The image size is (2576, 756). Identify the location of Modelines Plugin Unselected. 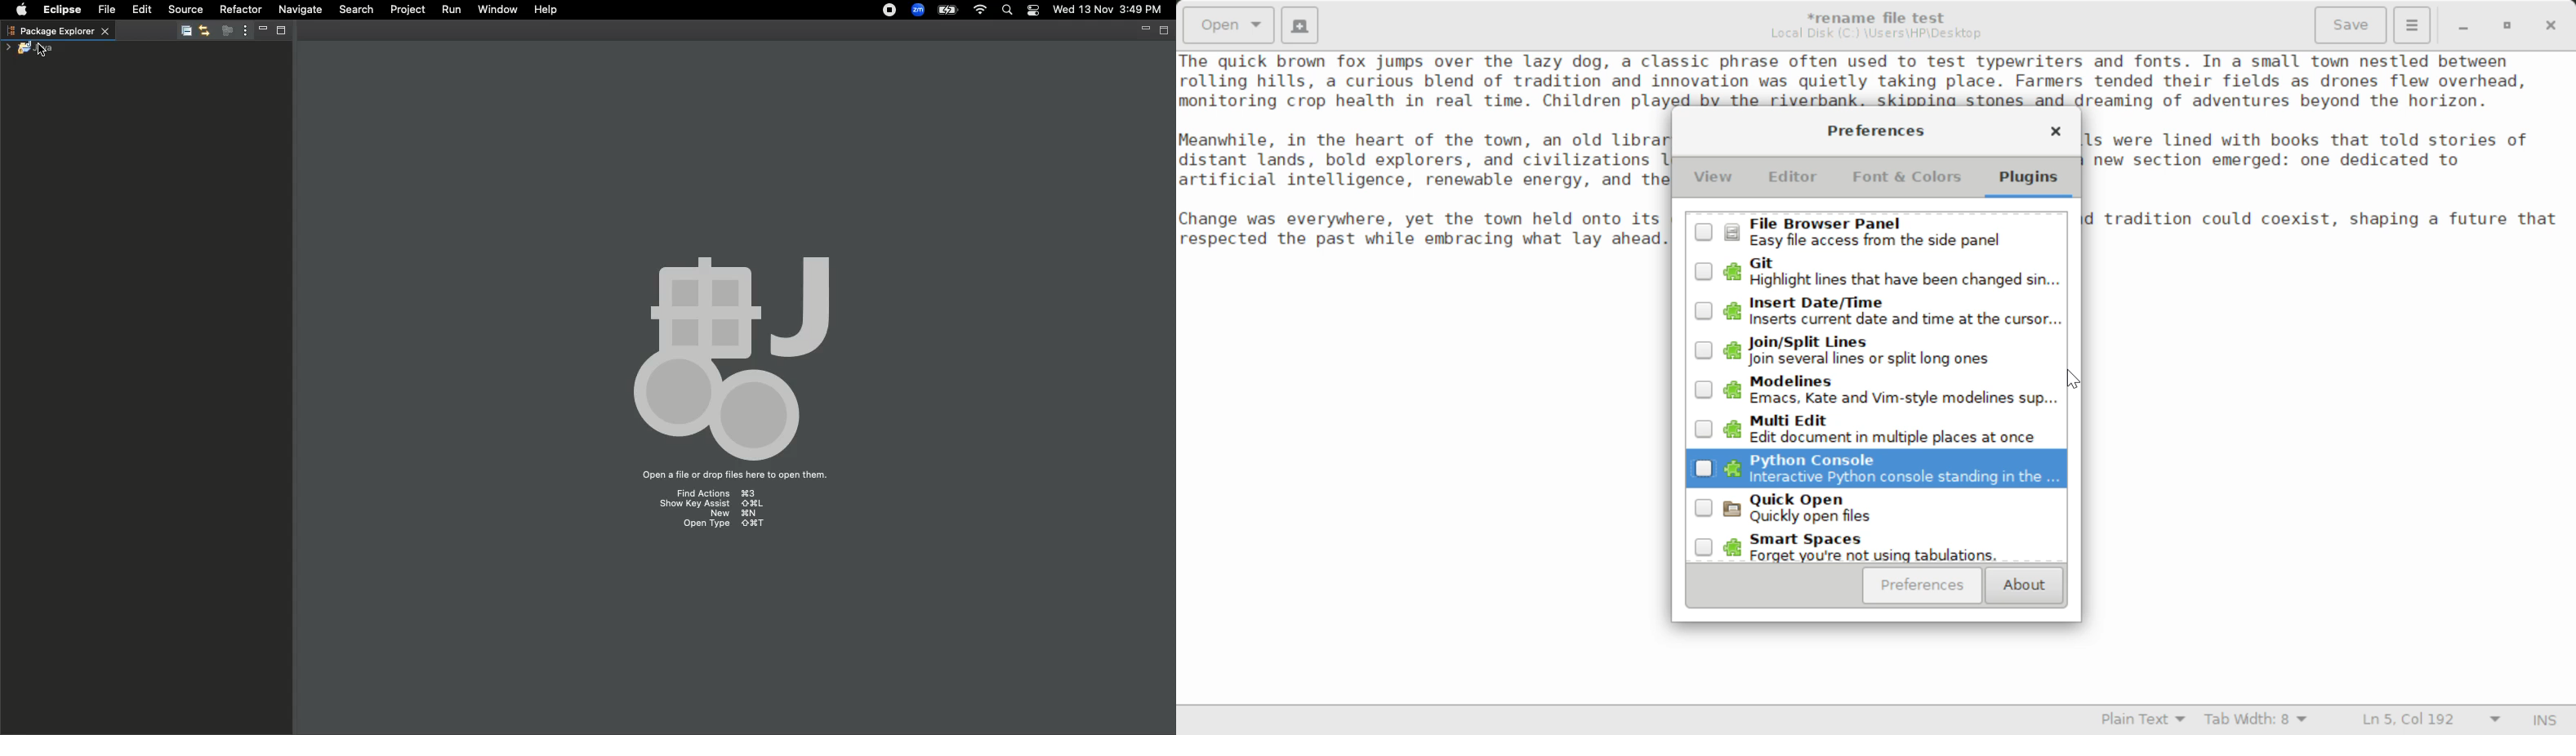
(1872, 391).